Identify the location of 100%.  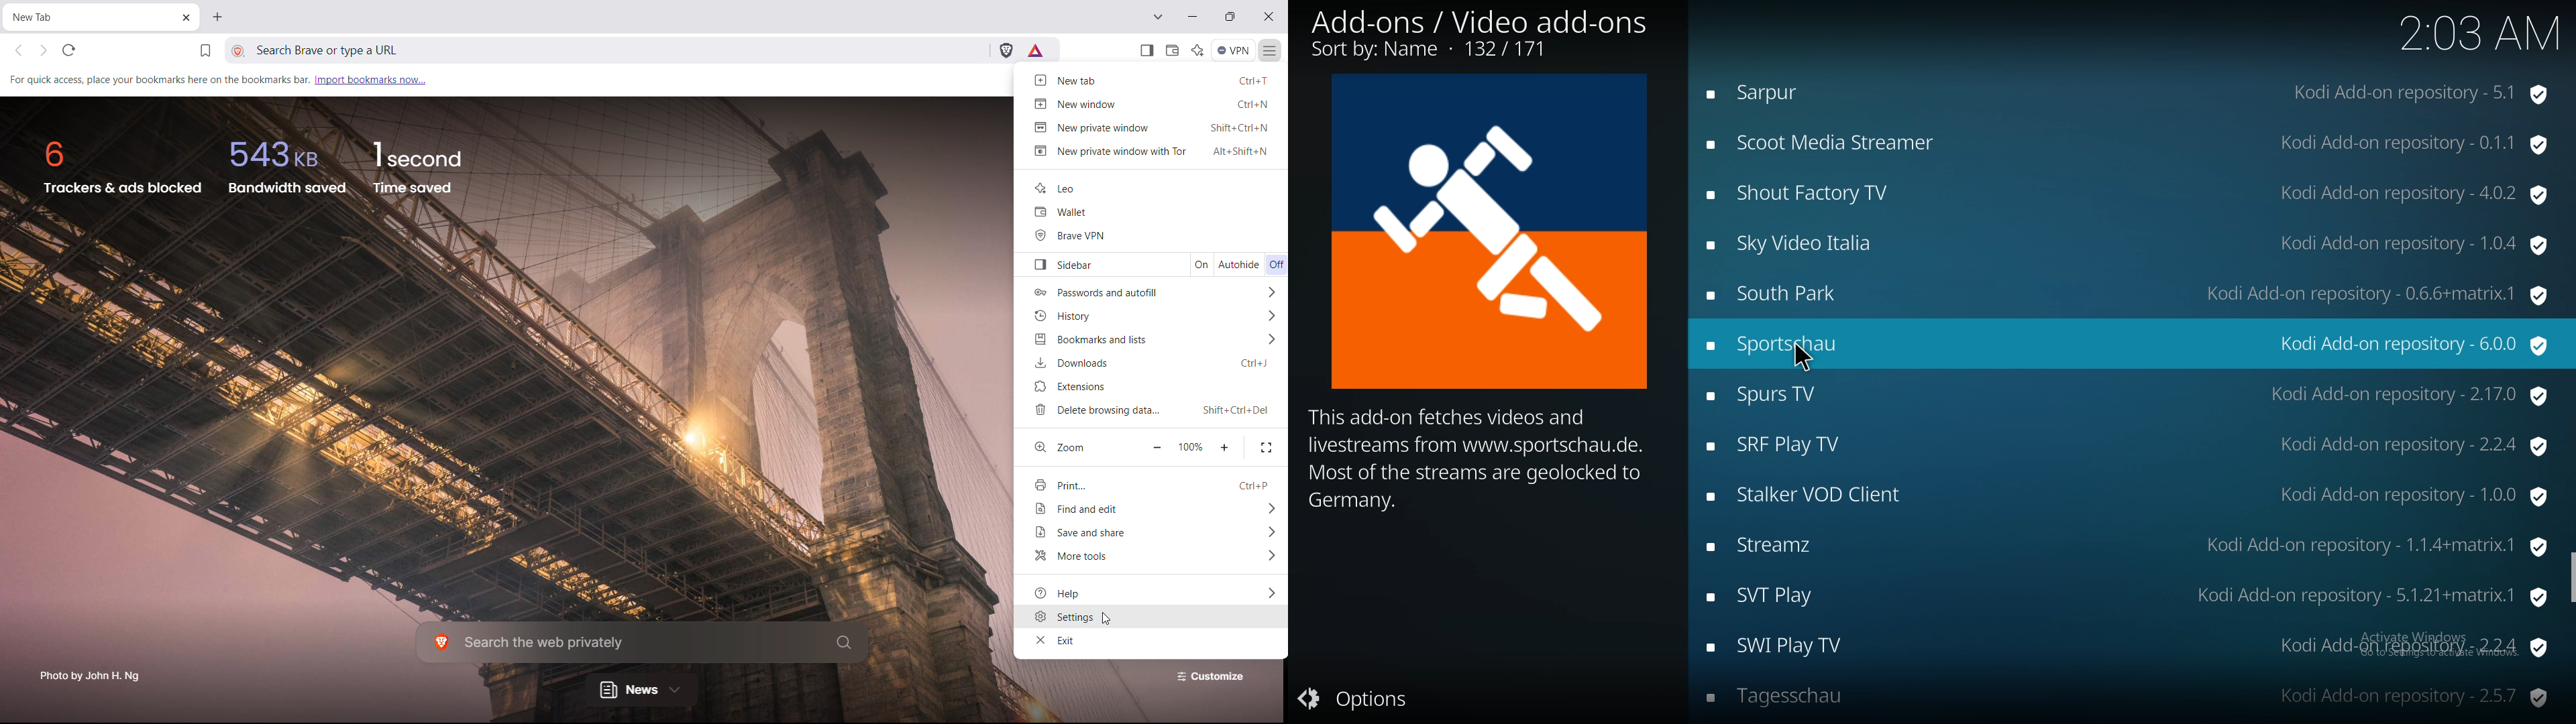
(1191, 446).